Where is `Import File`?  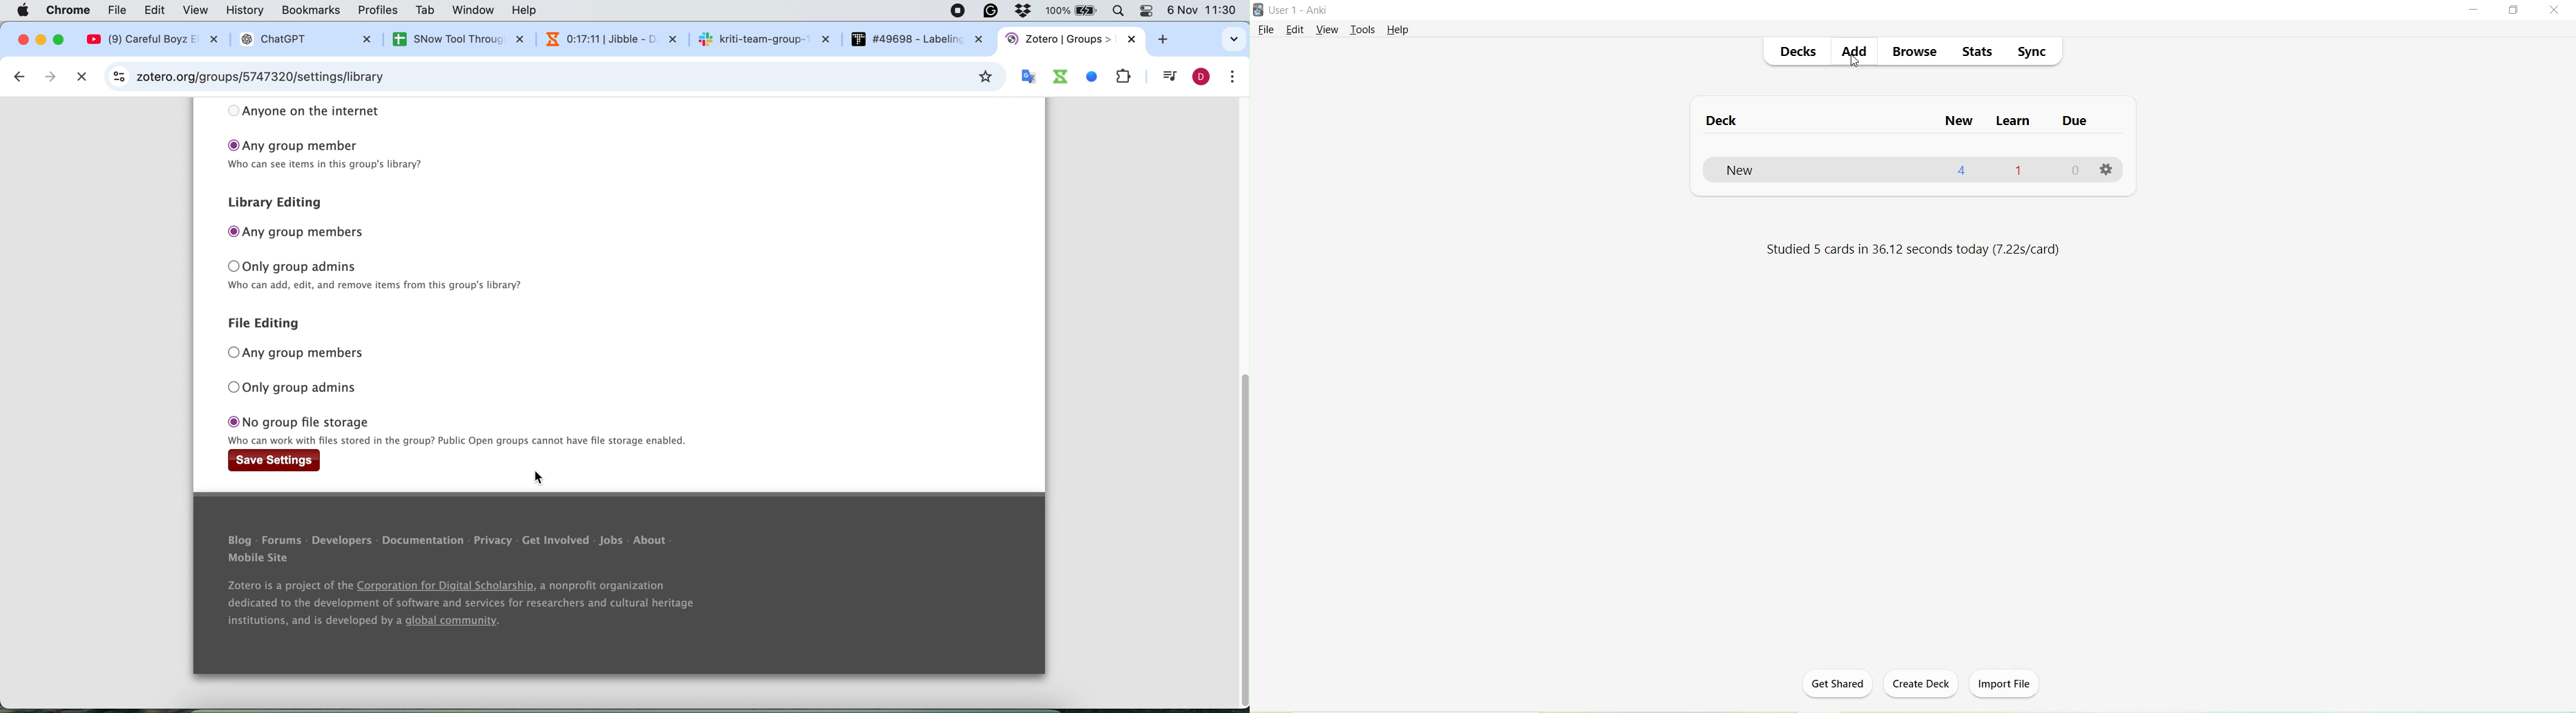
Import File is located at coordinates (2010, 684).